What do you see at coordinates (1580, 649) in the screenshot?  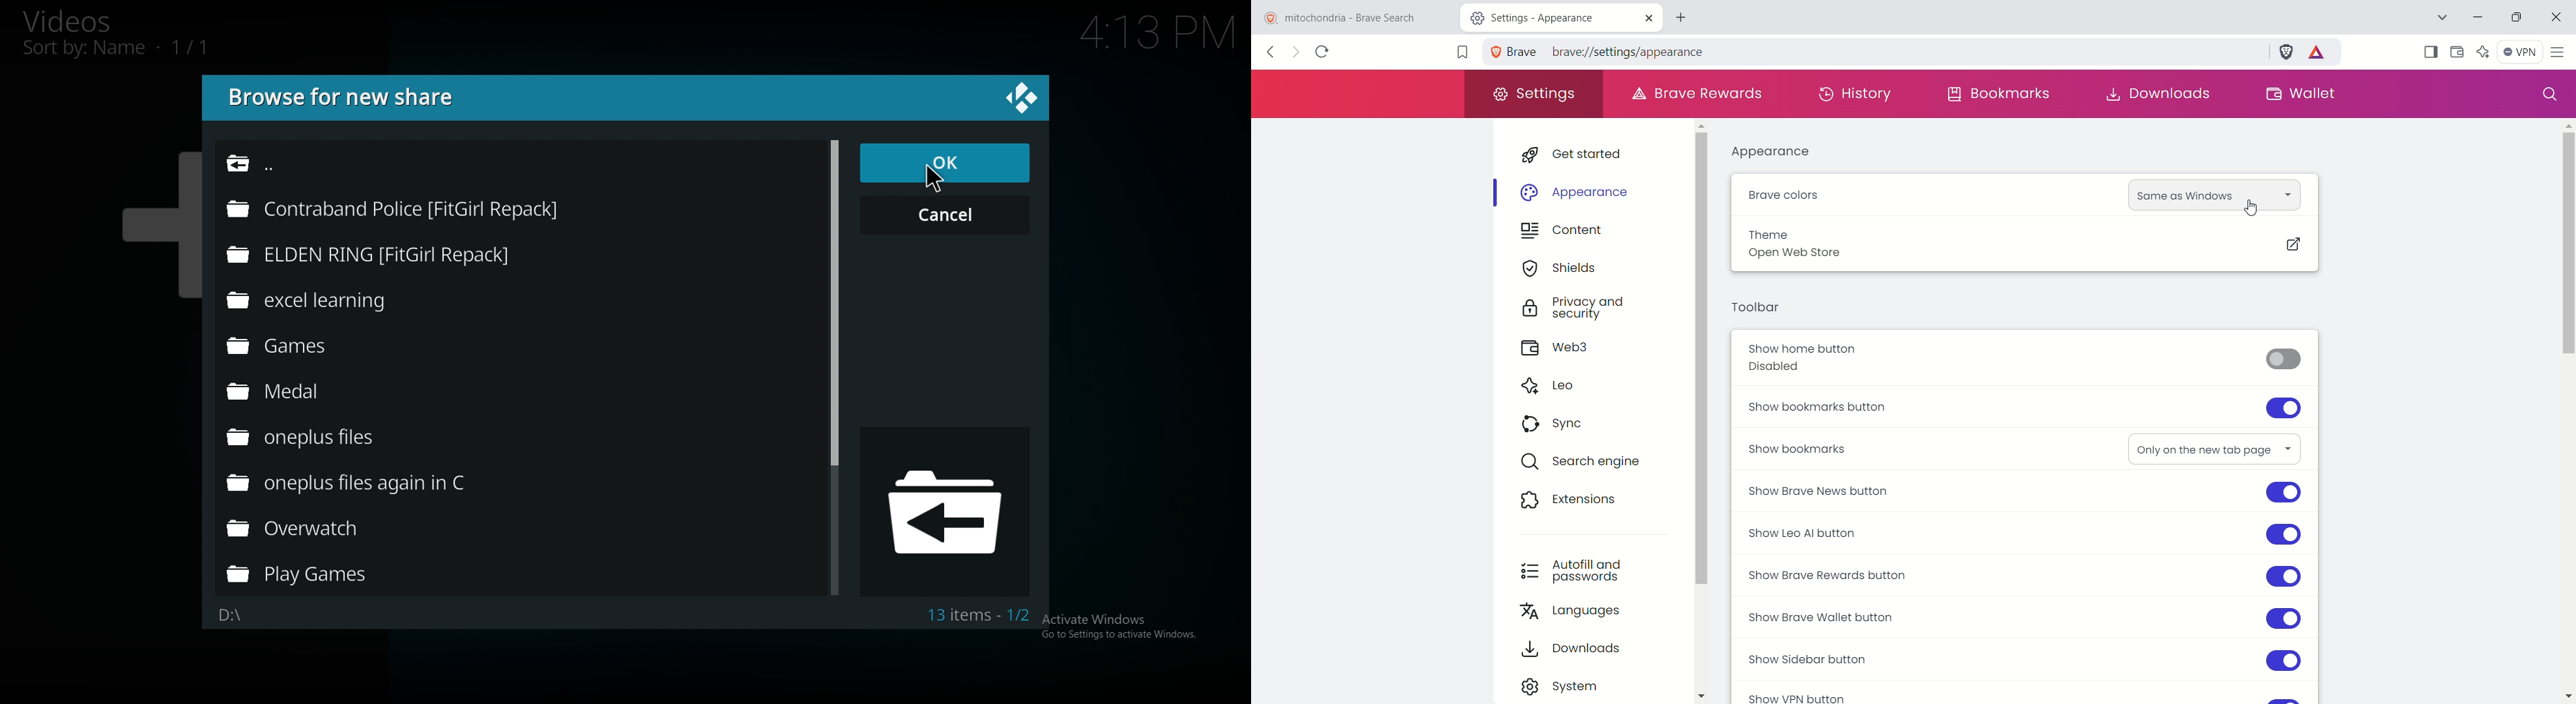 I see `downloads` at bounding box center [1580, 649].